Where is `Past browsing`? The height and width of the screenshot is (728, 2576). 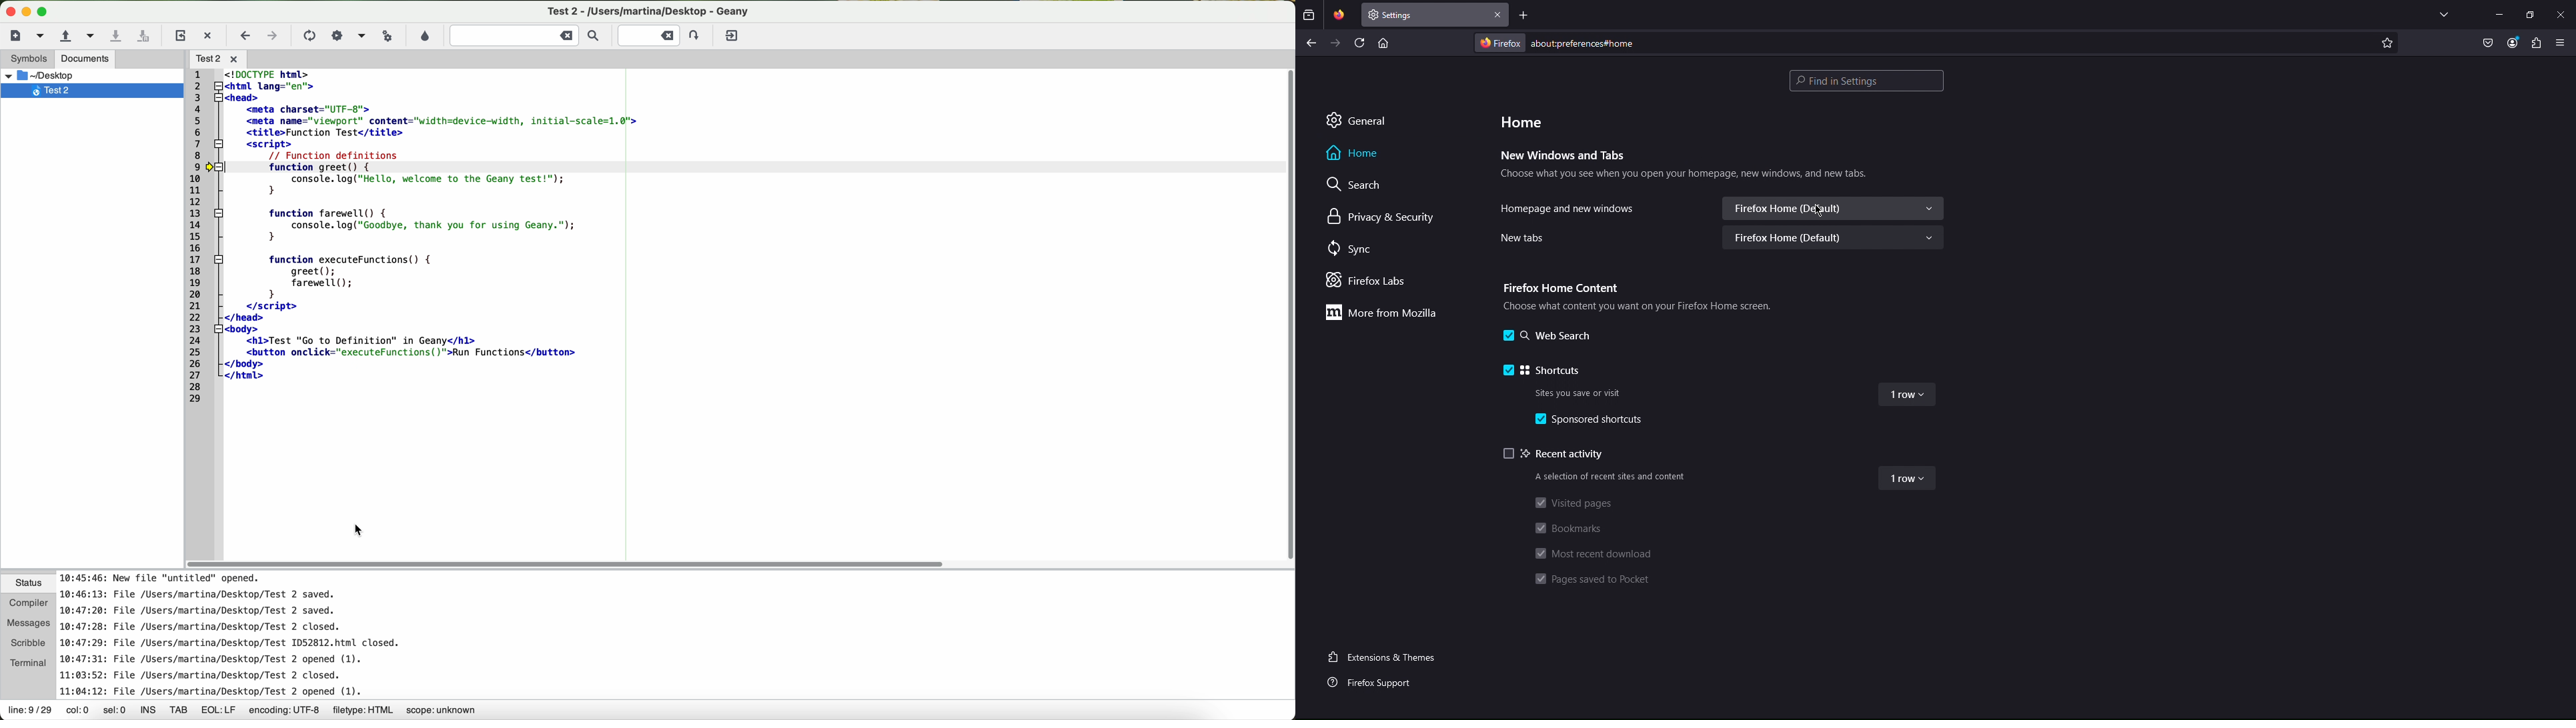 Past browsing is located at coordinates (1309, 15).